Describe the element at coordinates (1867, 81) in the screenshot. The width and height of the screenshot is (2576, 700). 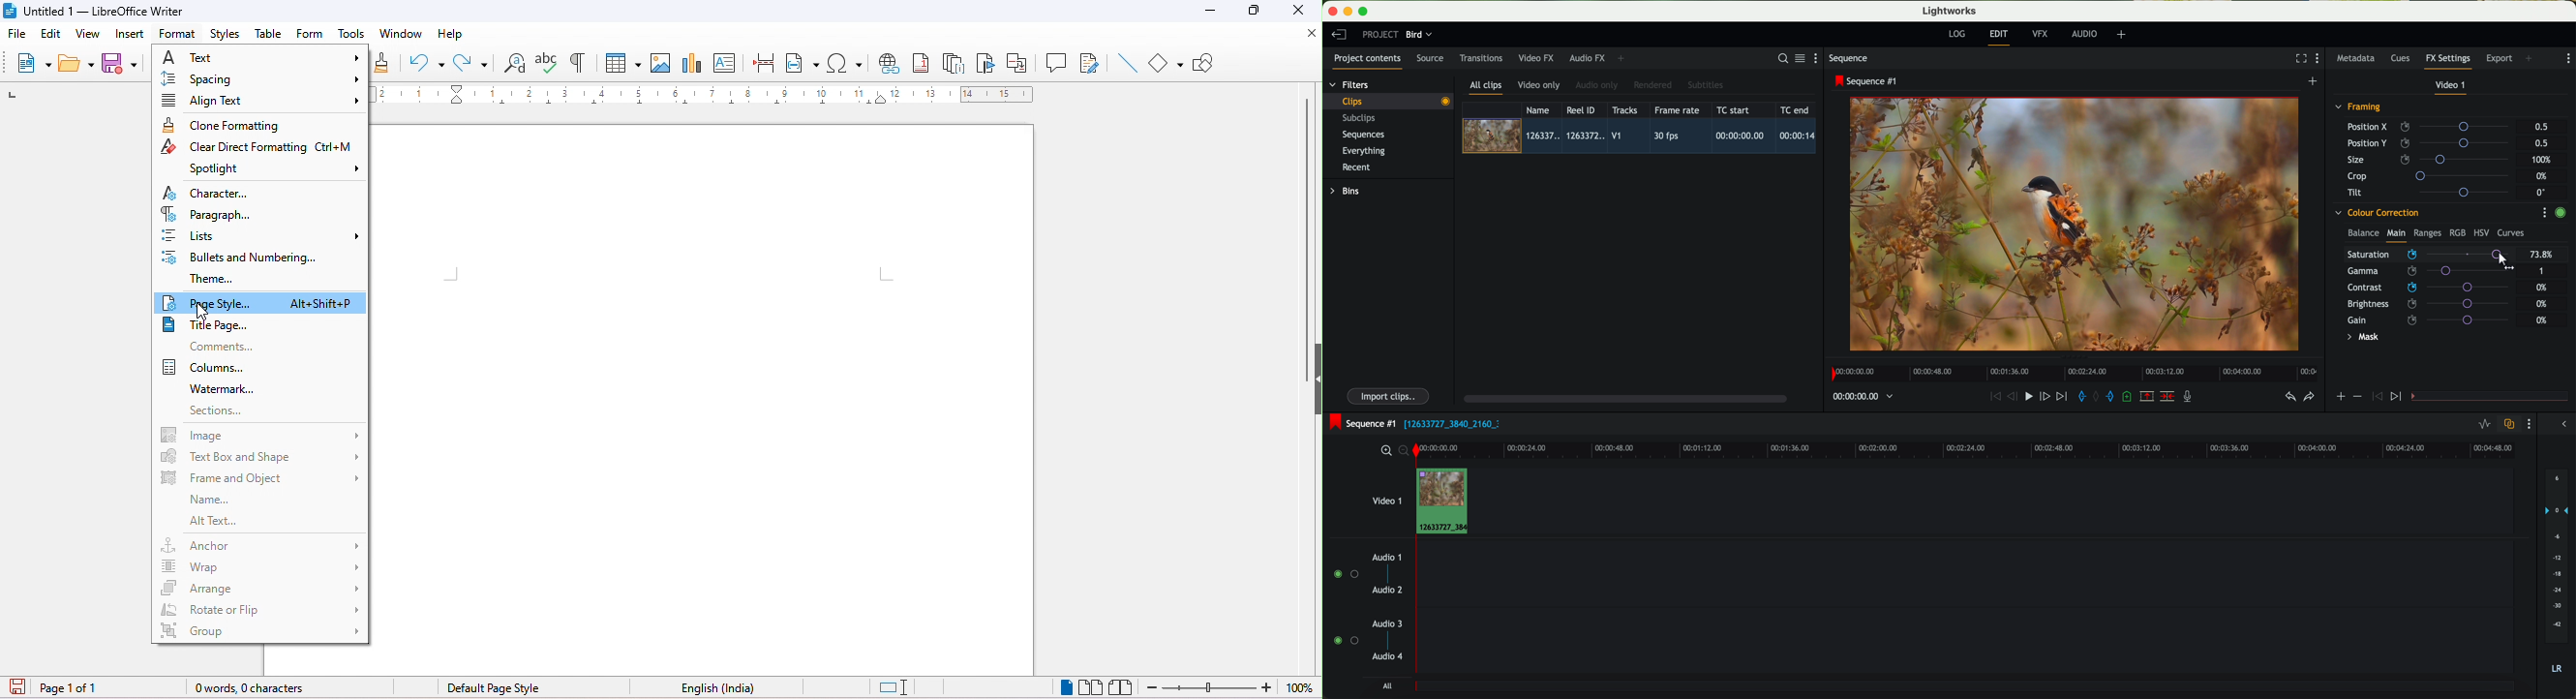
I see `sequence #1` at that location.